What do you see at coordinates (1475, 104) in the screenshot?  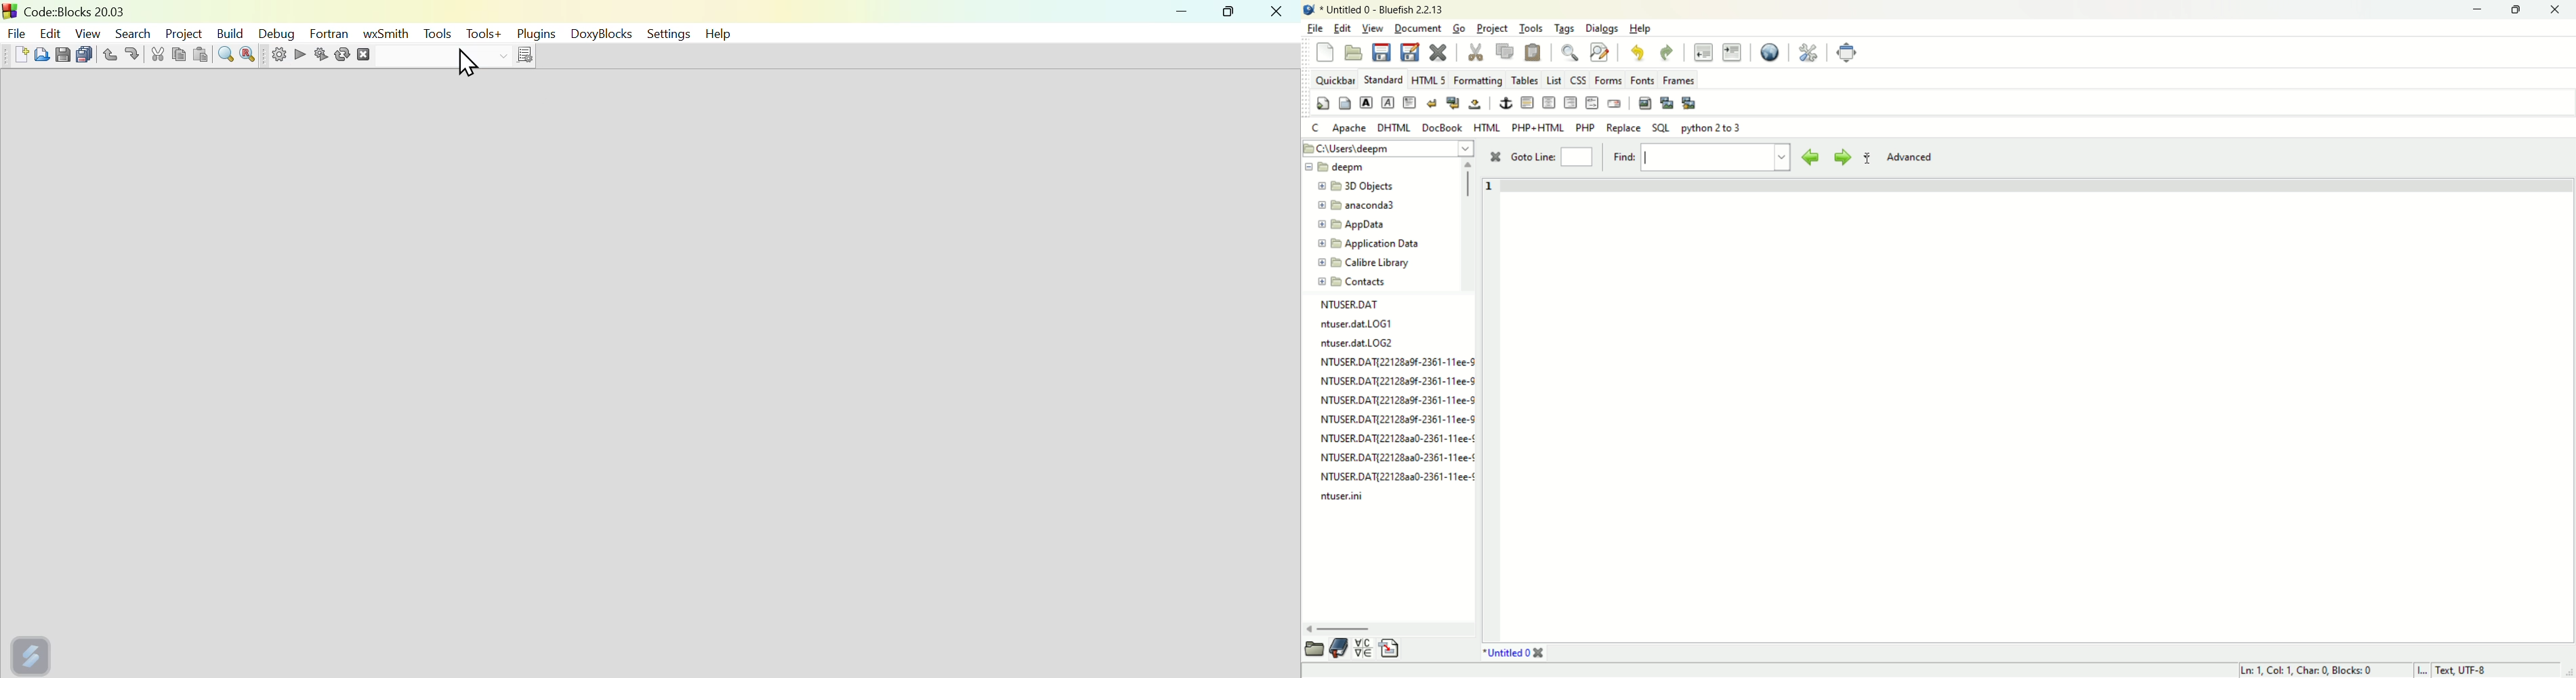 I see `non breaking space` at bounding box center [1475, 104].